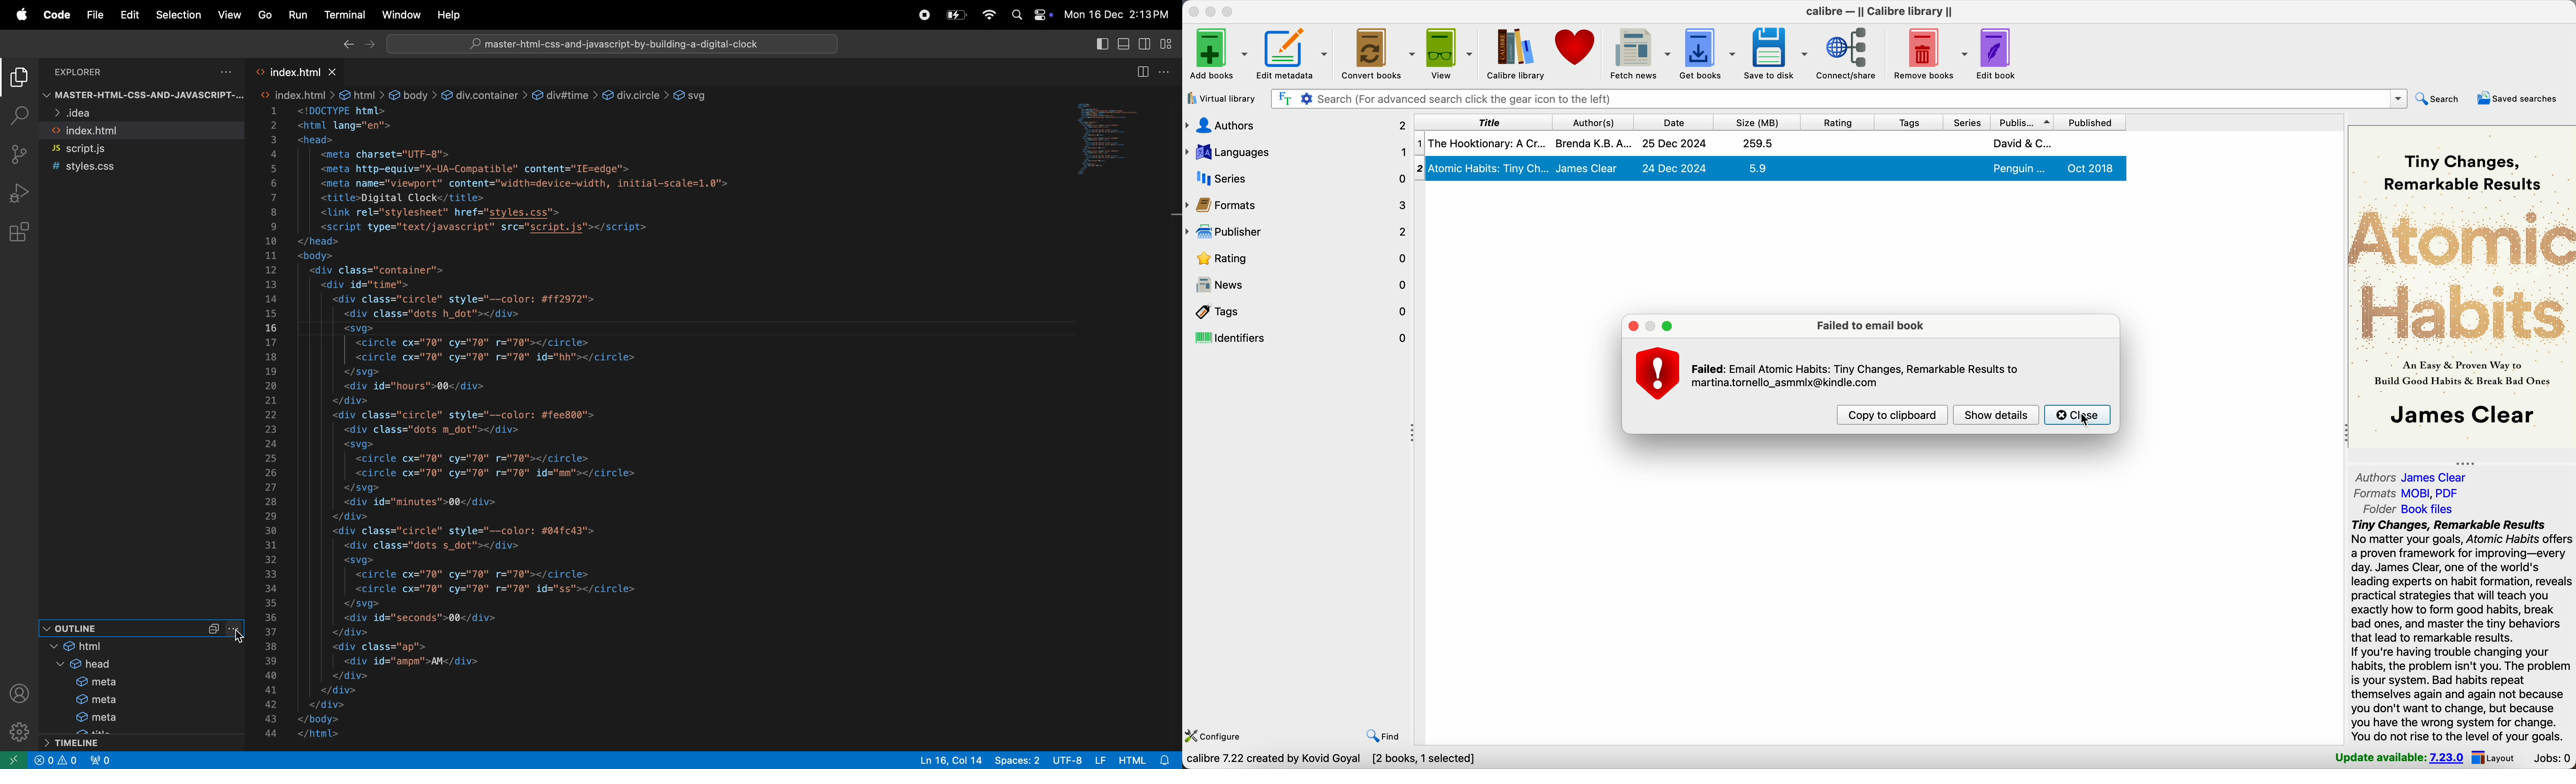 This screenshot has height=784, width=2576. What do you see at coordinates (2022, 143) in the screenshot?
I see `David & C` at bounding box center [2022, 143].